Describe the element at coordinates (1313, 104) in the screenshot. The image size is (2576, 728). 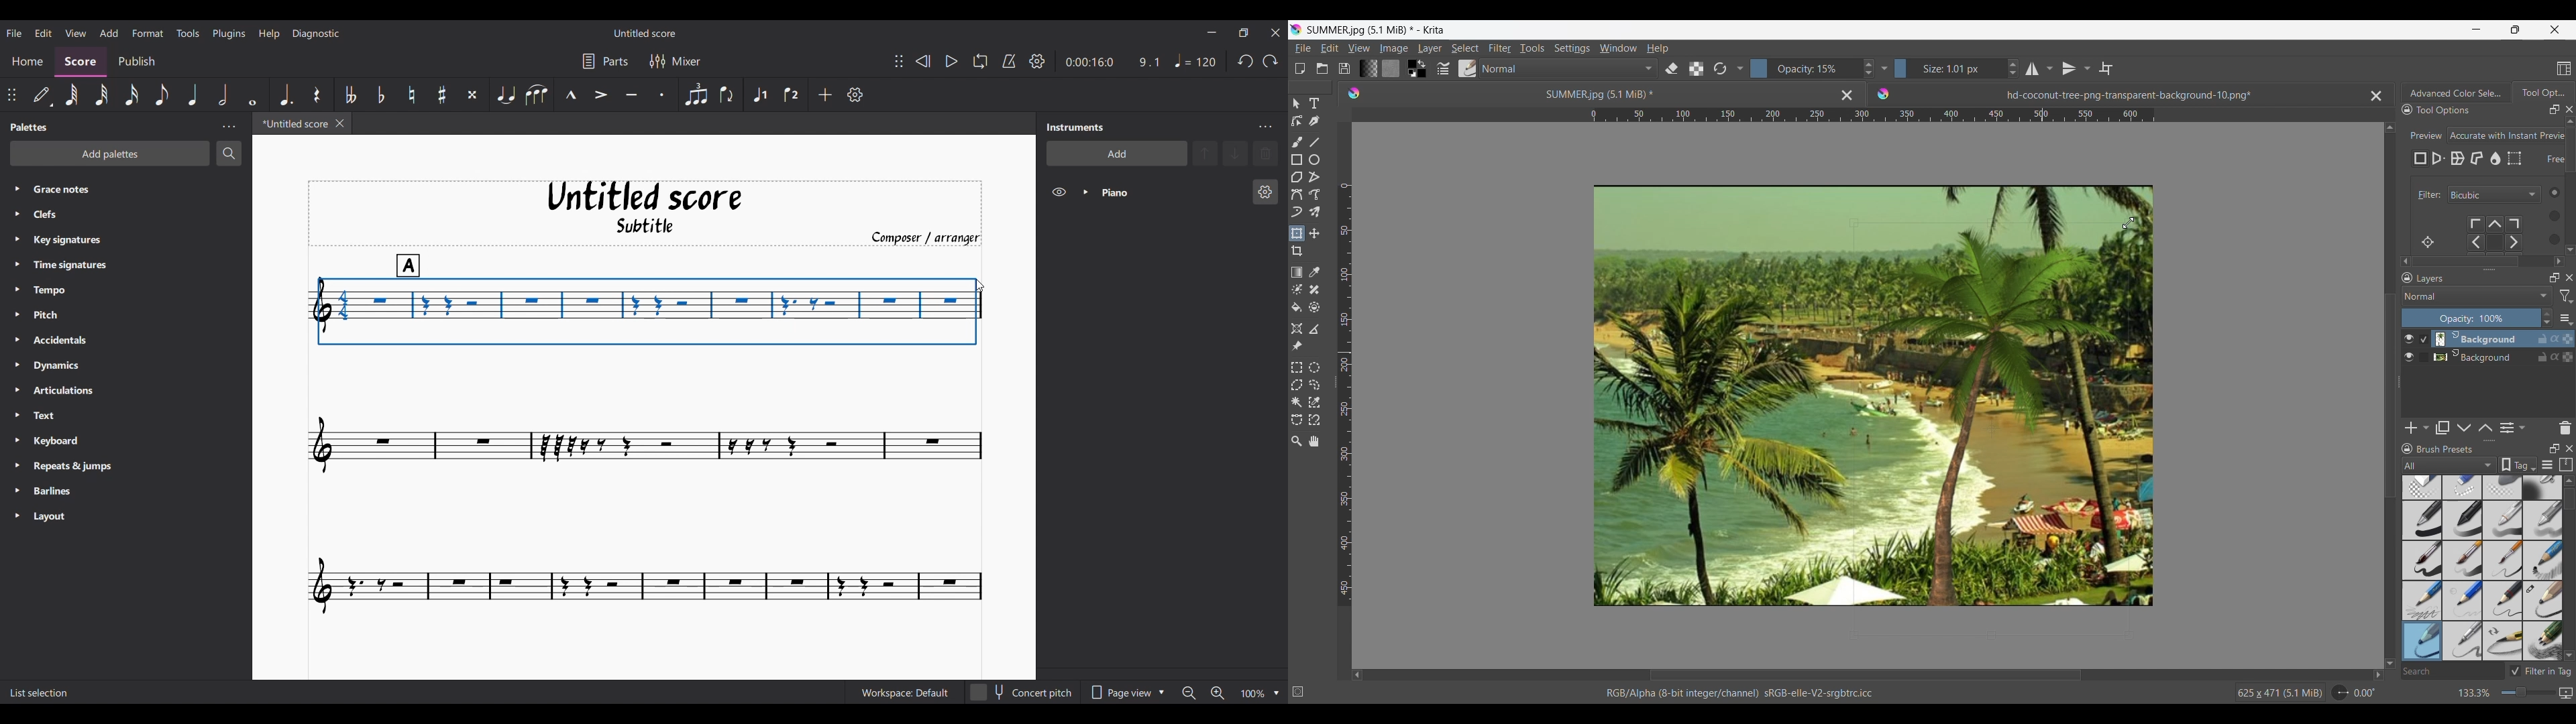
I see `Text tool` at that location.